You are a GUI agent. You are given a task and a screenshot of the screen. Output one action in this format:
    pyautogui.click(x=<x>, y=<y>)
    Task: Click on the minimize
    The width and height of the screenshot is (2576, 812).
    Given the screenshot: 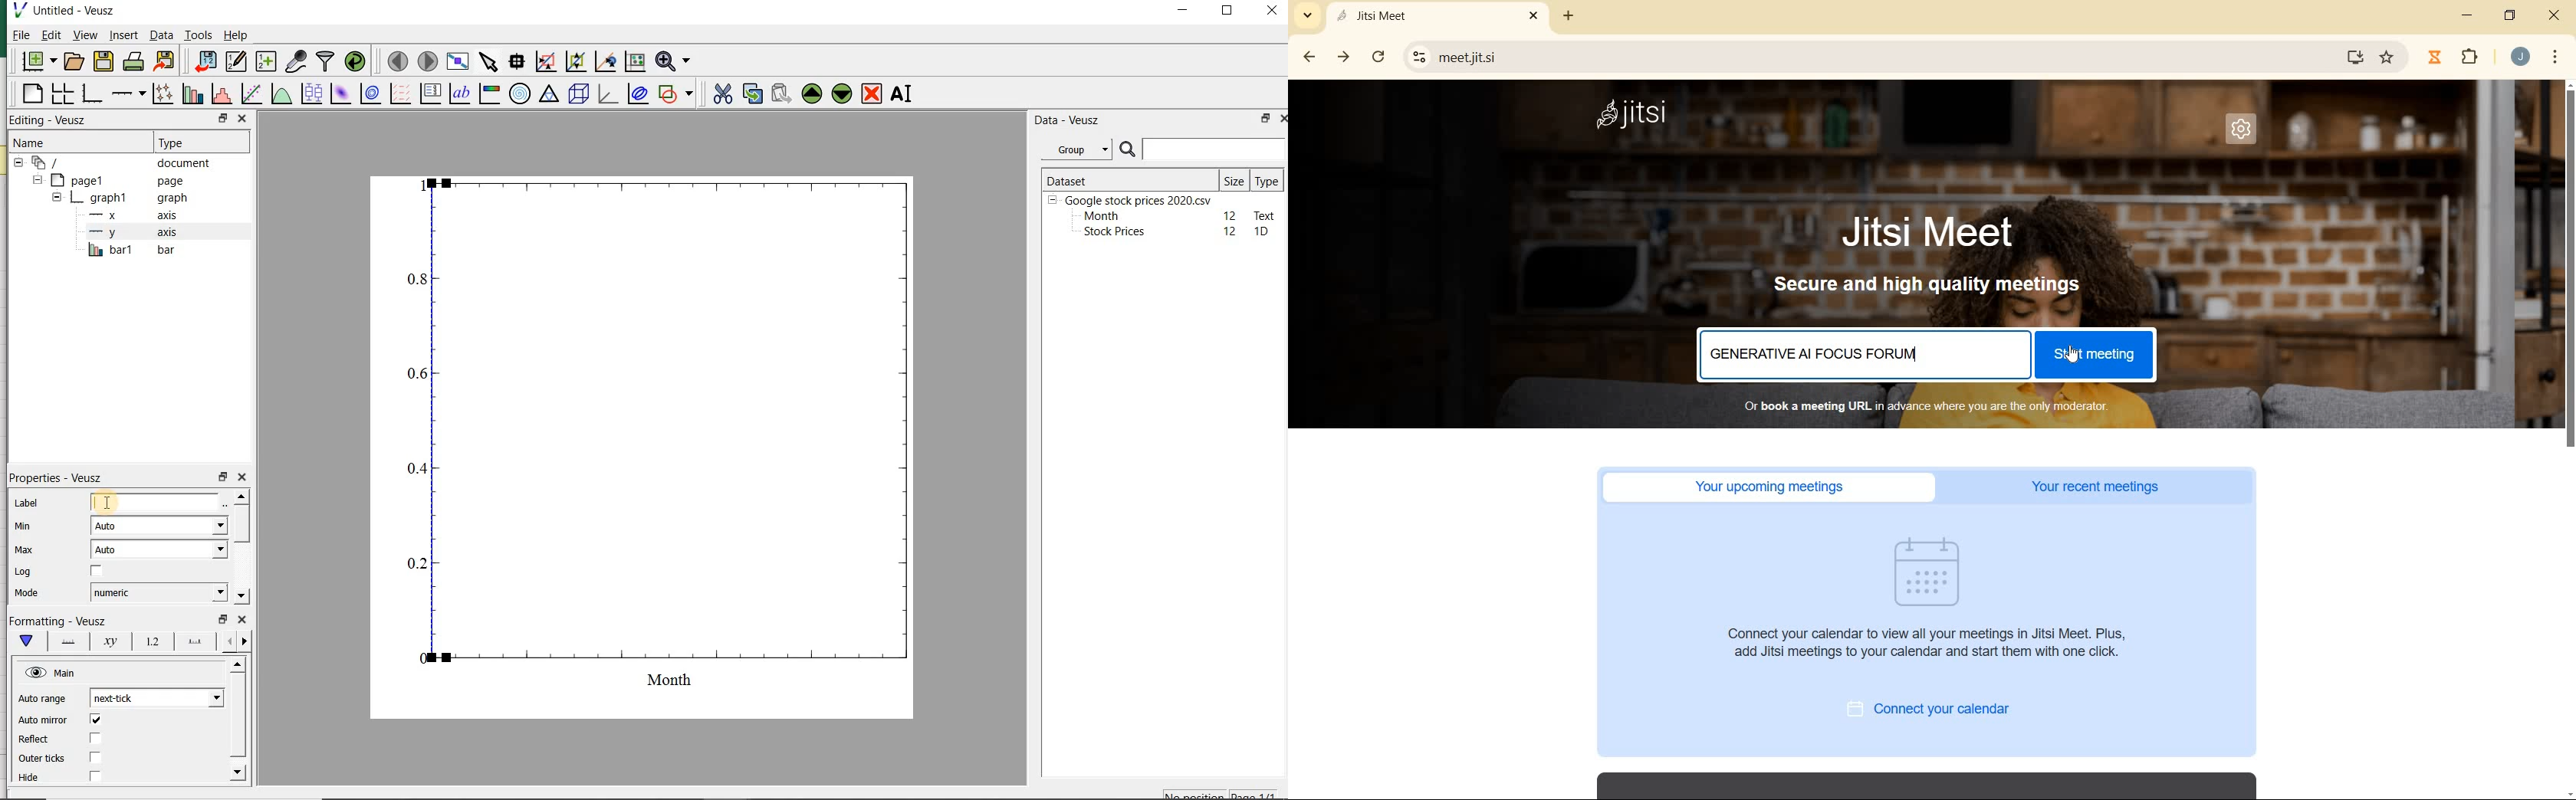 What is the action you would take?
    pyautogui.click(x=1184, y=11)
    